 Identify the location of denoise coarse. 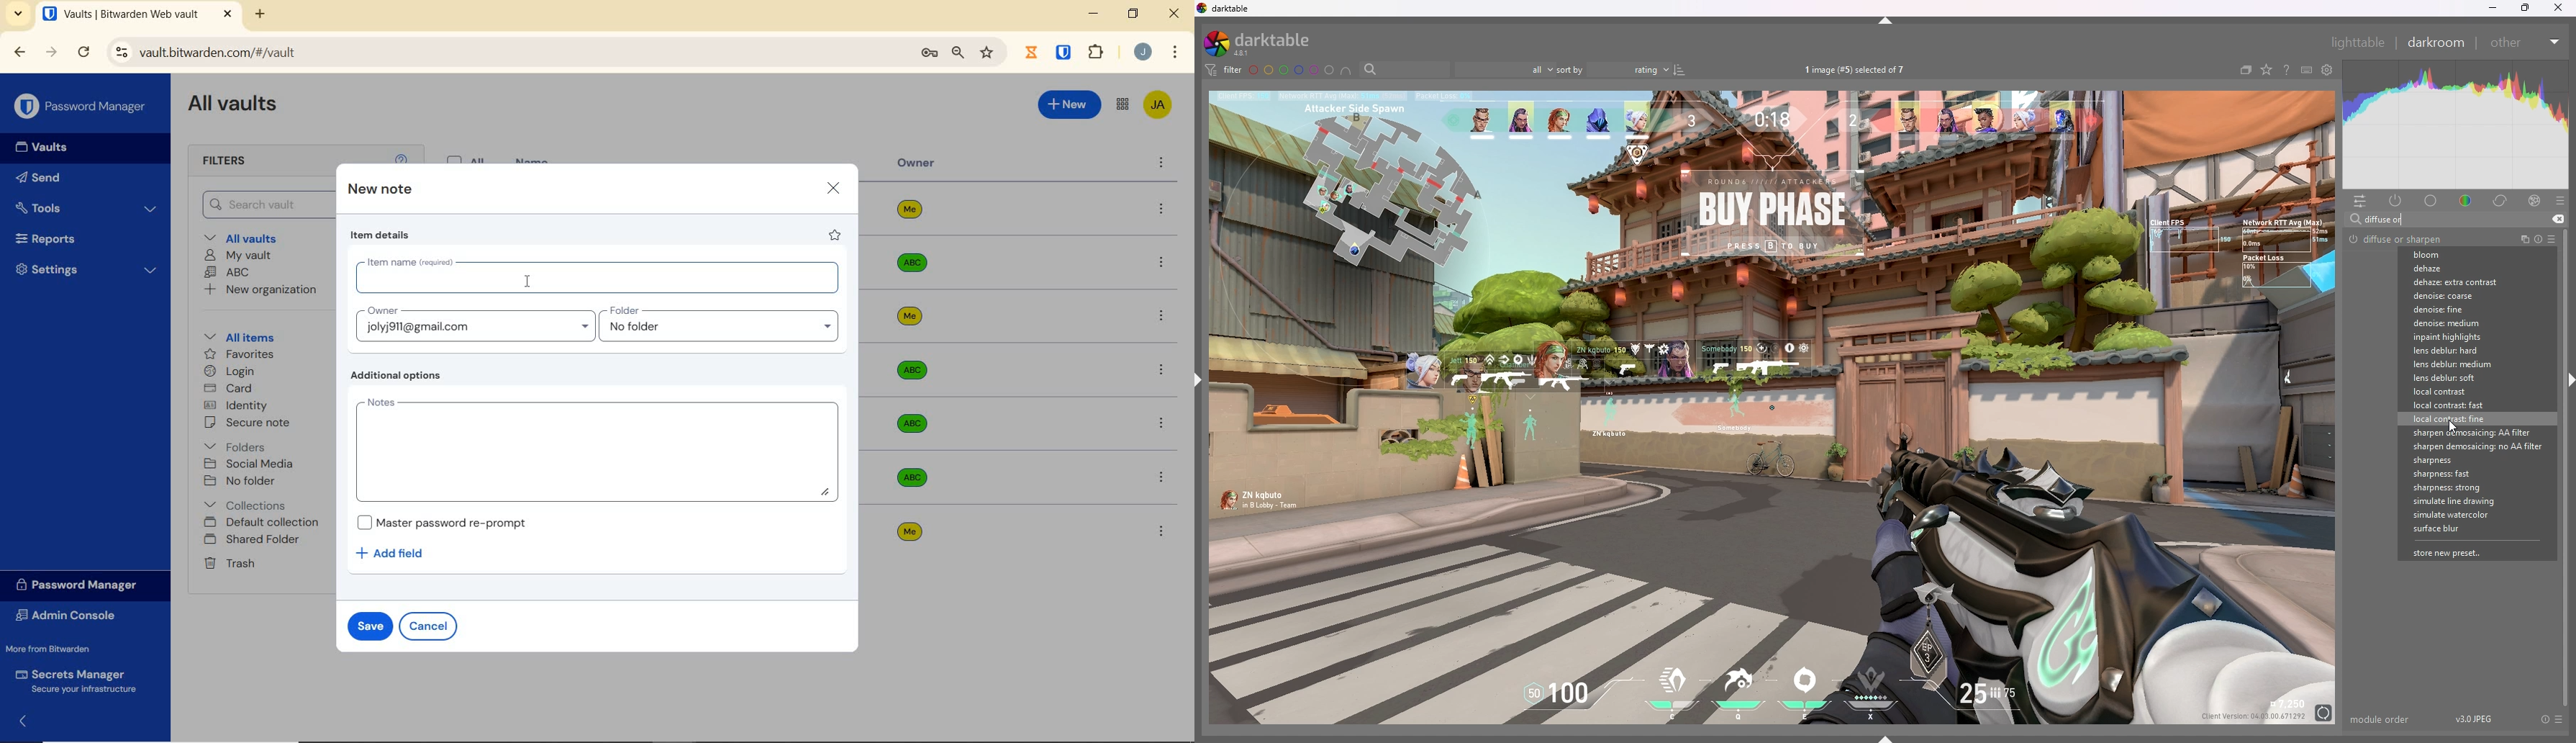
(2461, 295).